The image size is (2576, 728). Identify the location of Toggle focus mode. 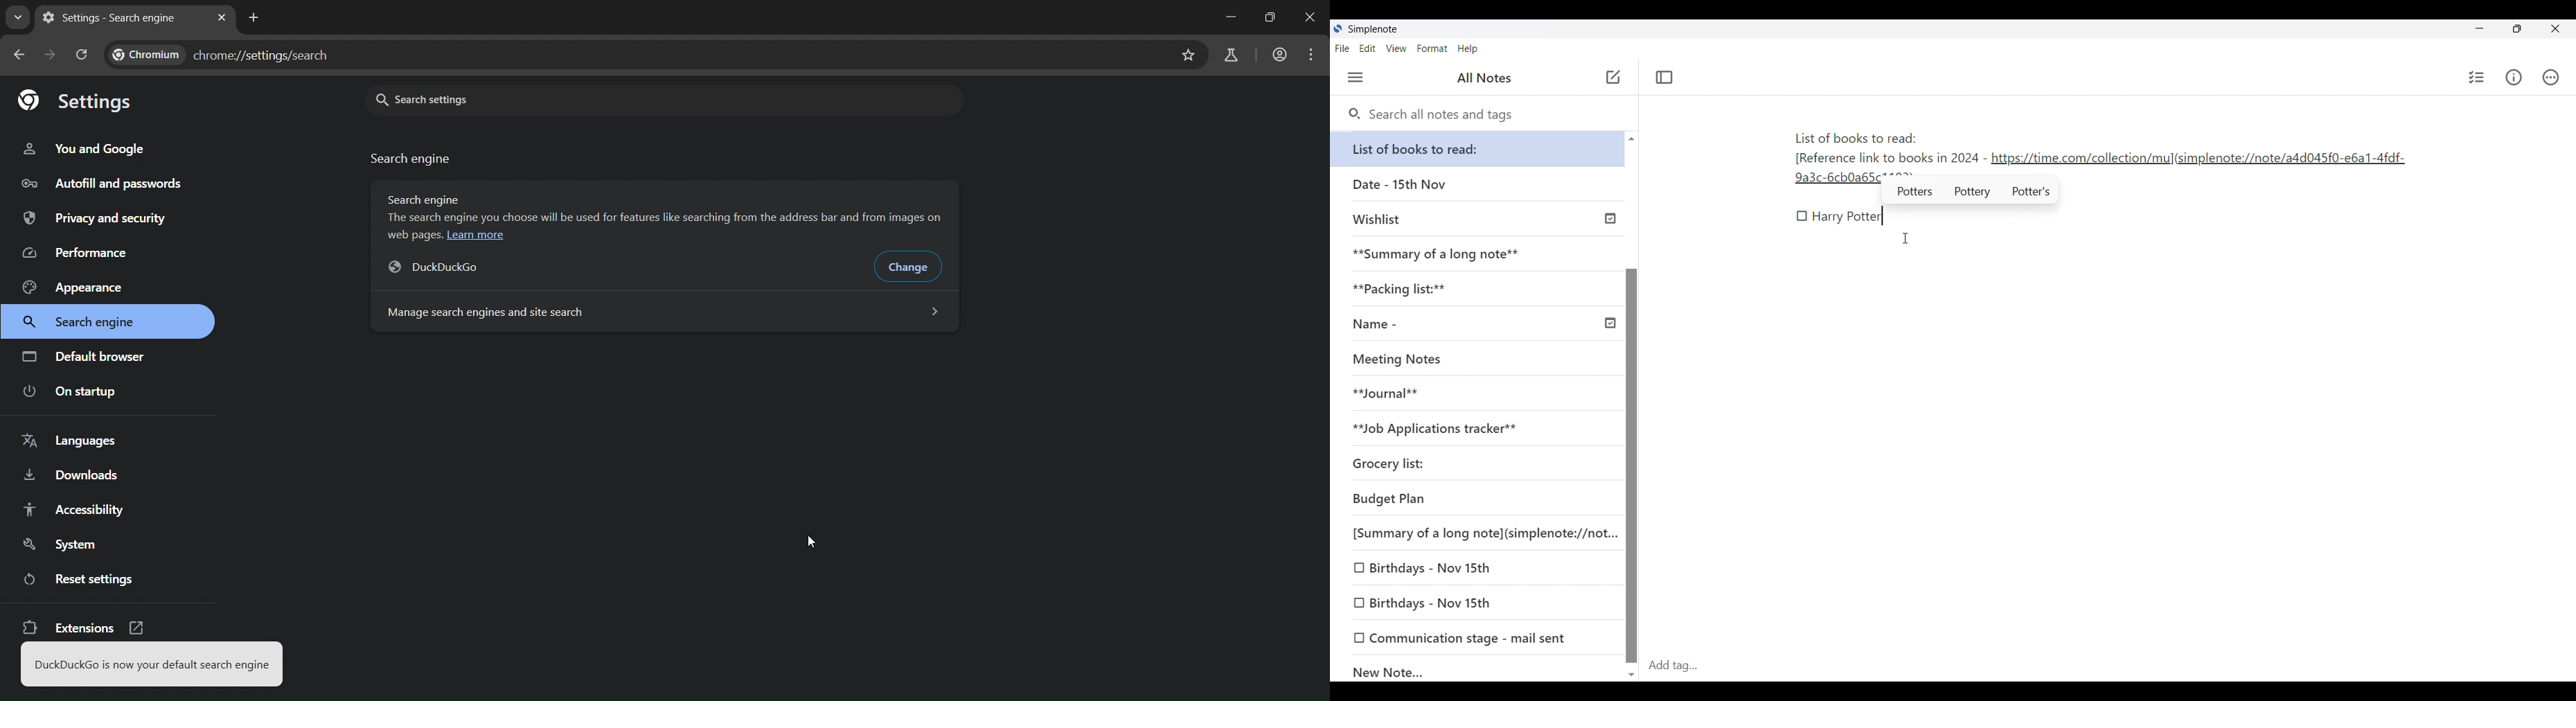
(1664, 77).